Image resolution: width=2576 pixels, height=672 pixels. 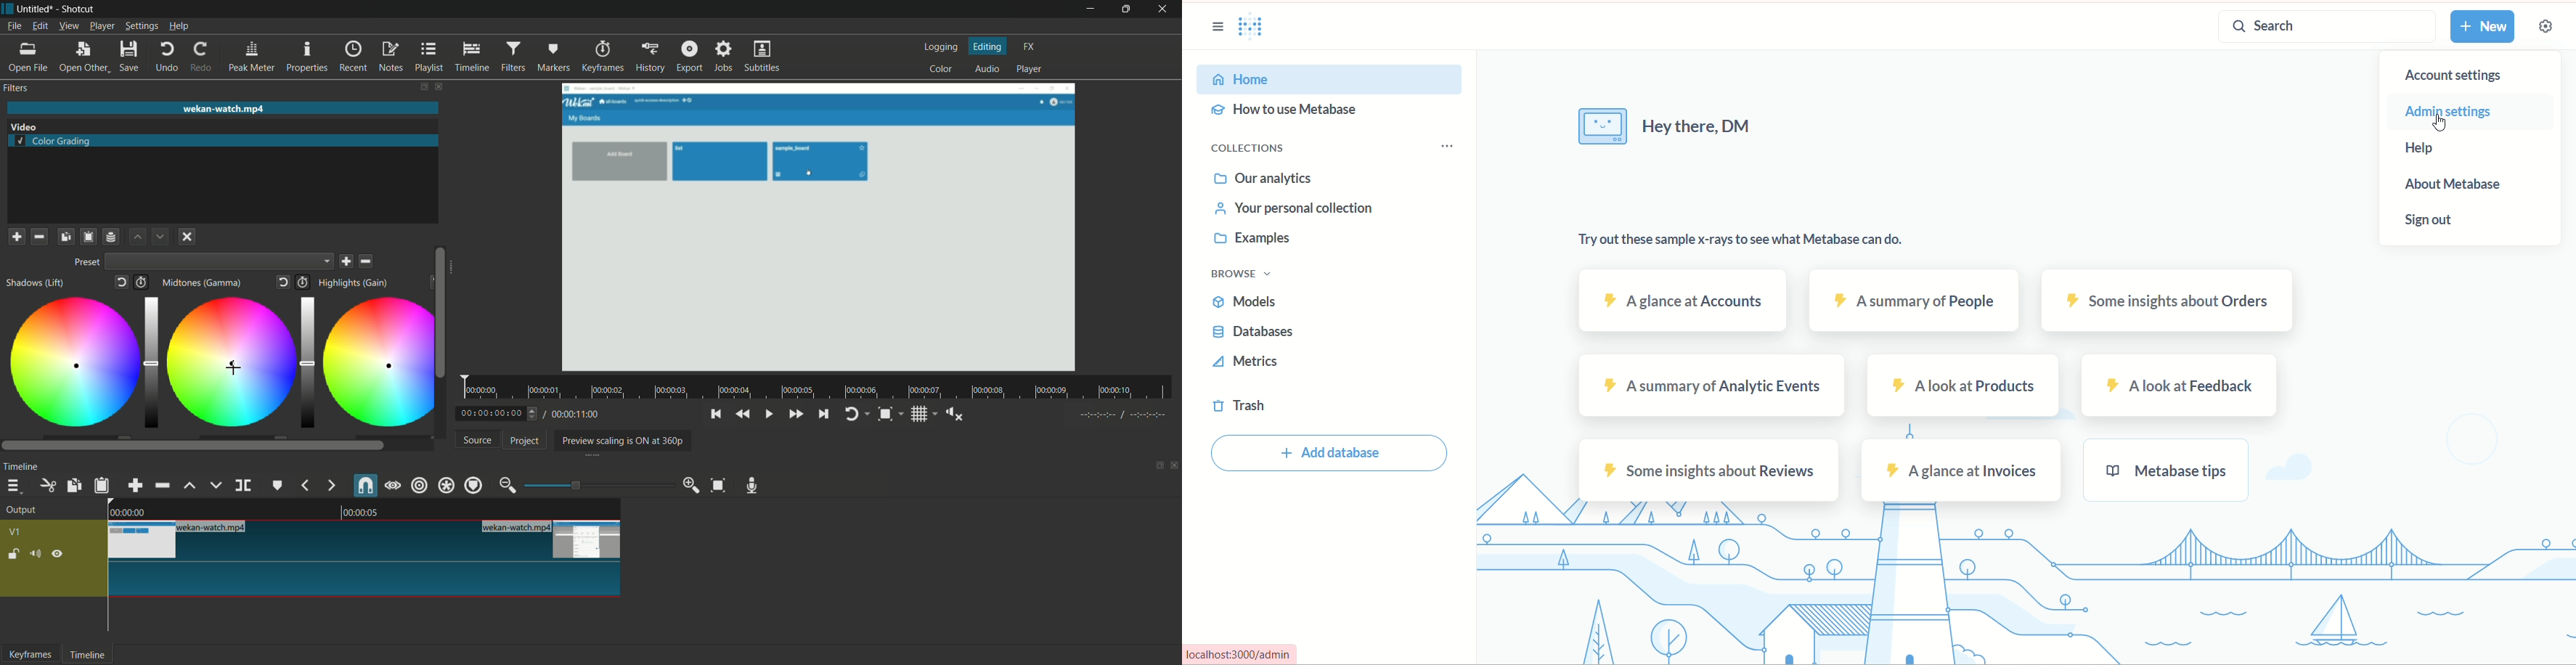 I want to click on history, so click(x=648, y=58).